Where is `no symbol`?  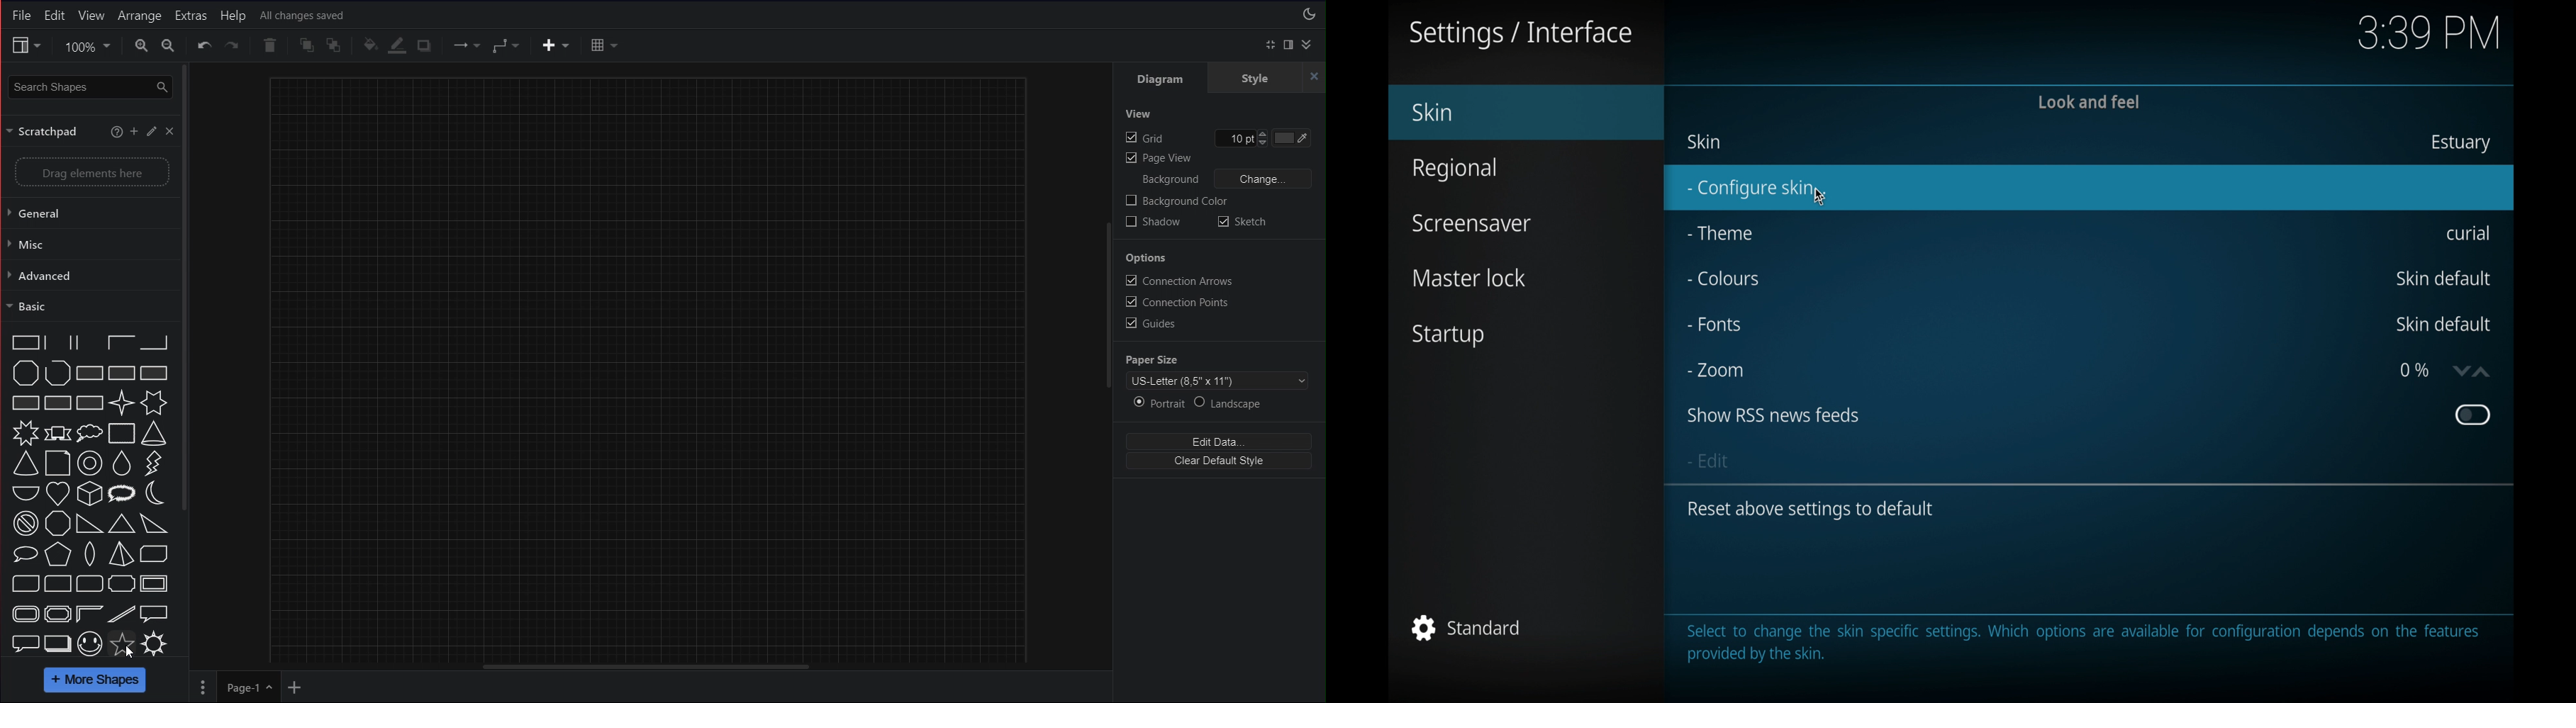
no symbol is located at coordinates (25, 523).